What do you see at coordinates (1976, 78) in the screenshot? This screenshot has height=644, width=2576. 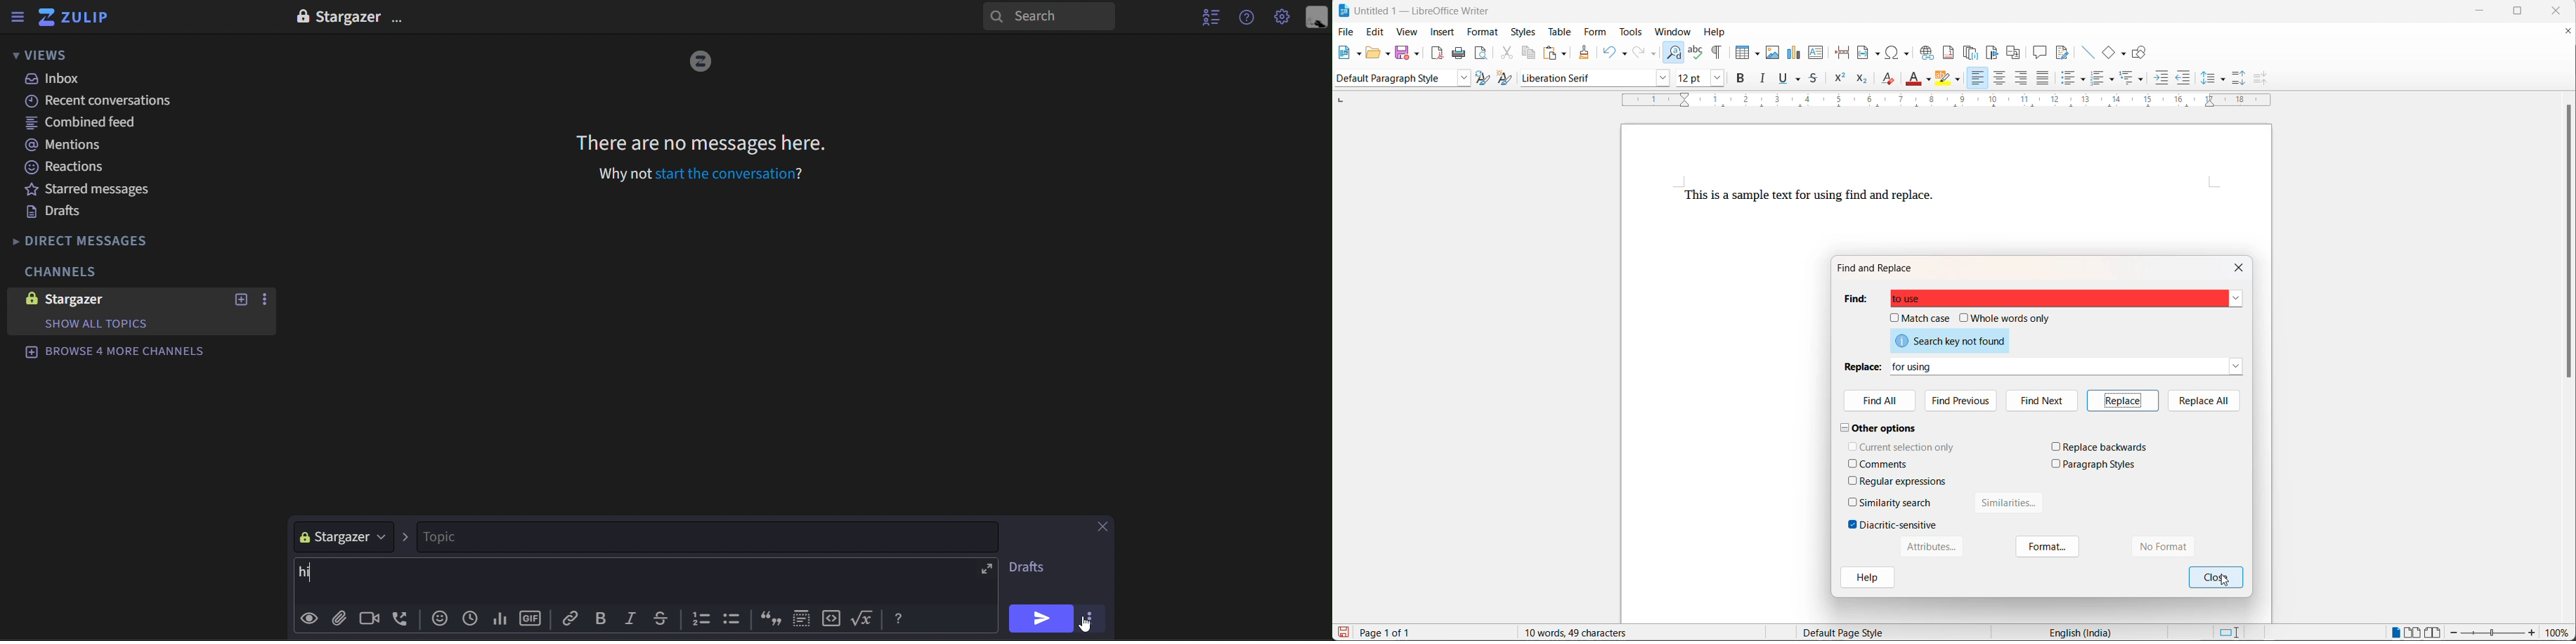 I see `text align left` at bounding box center [1976, 78].